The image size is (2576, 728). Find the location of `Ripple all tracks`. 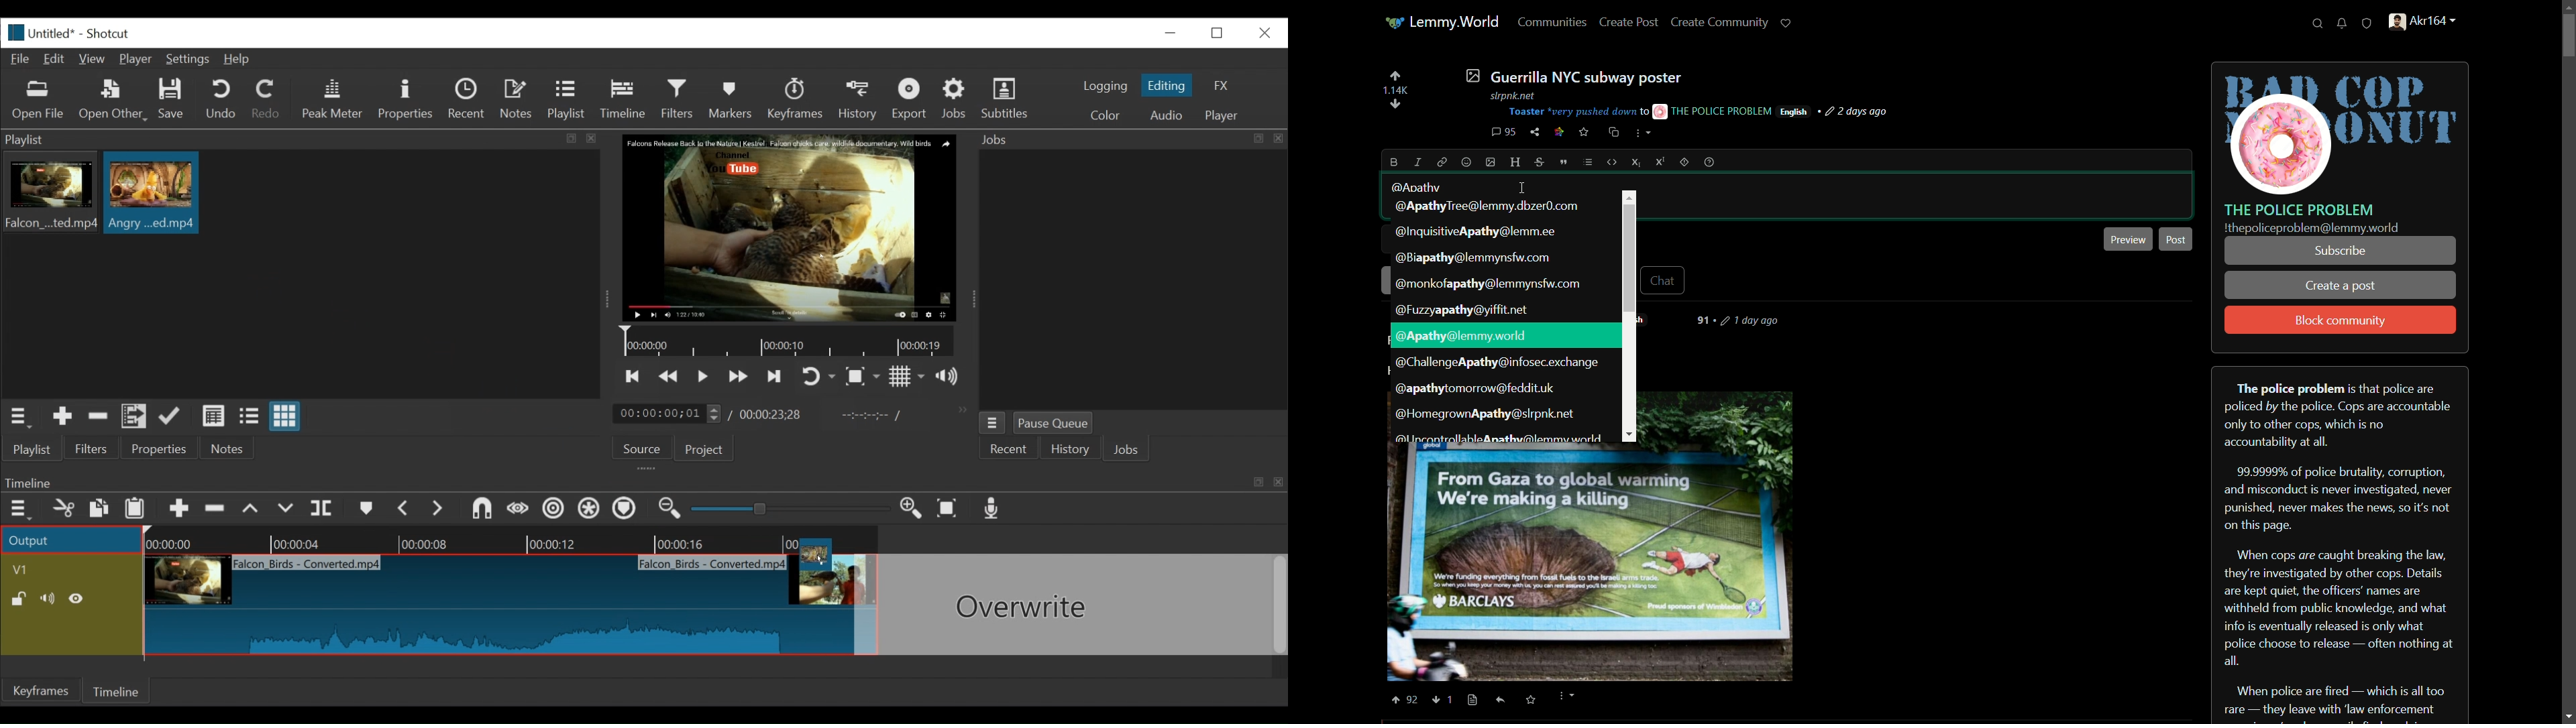

Ripple all tracks is located at coordinates (588, 510).